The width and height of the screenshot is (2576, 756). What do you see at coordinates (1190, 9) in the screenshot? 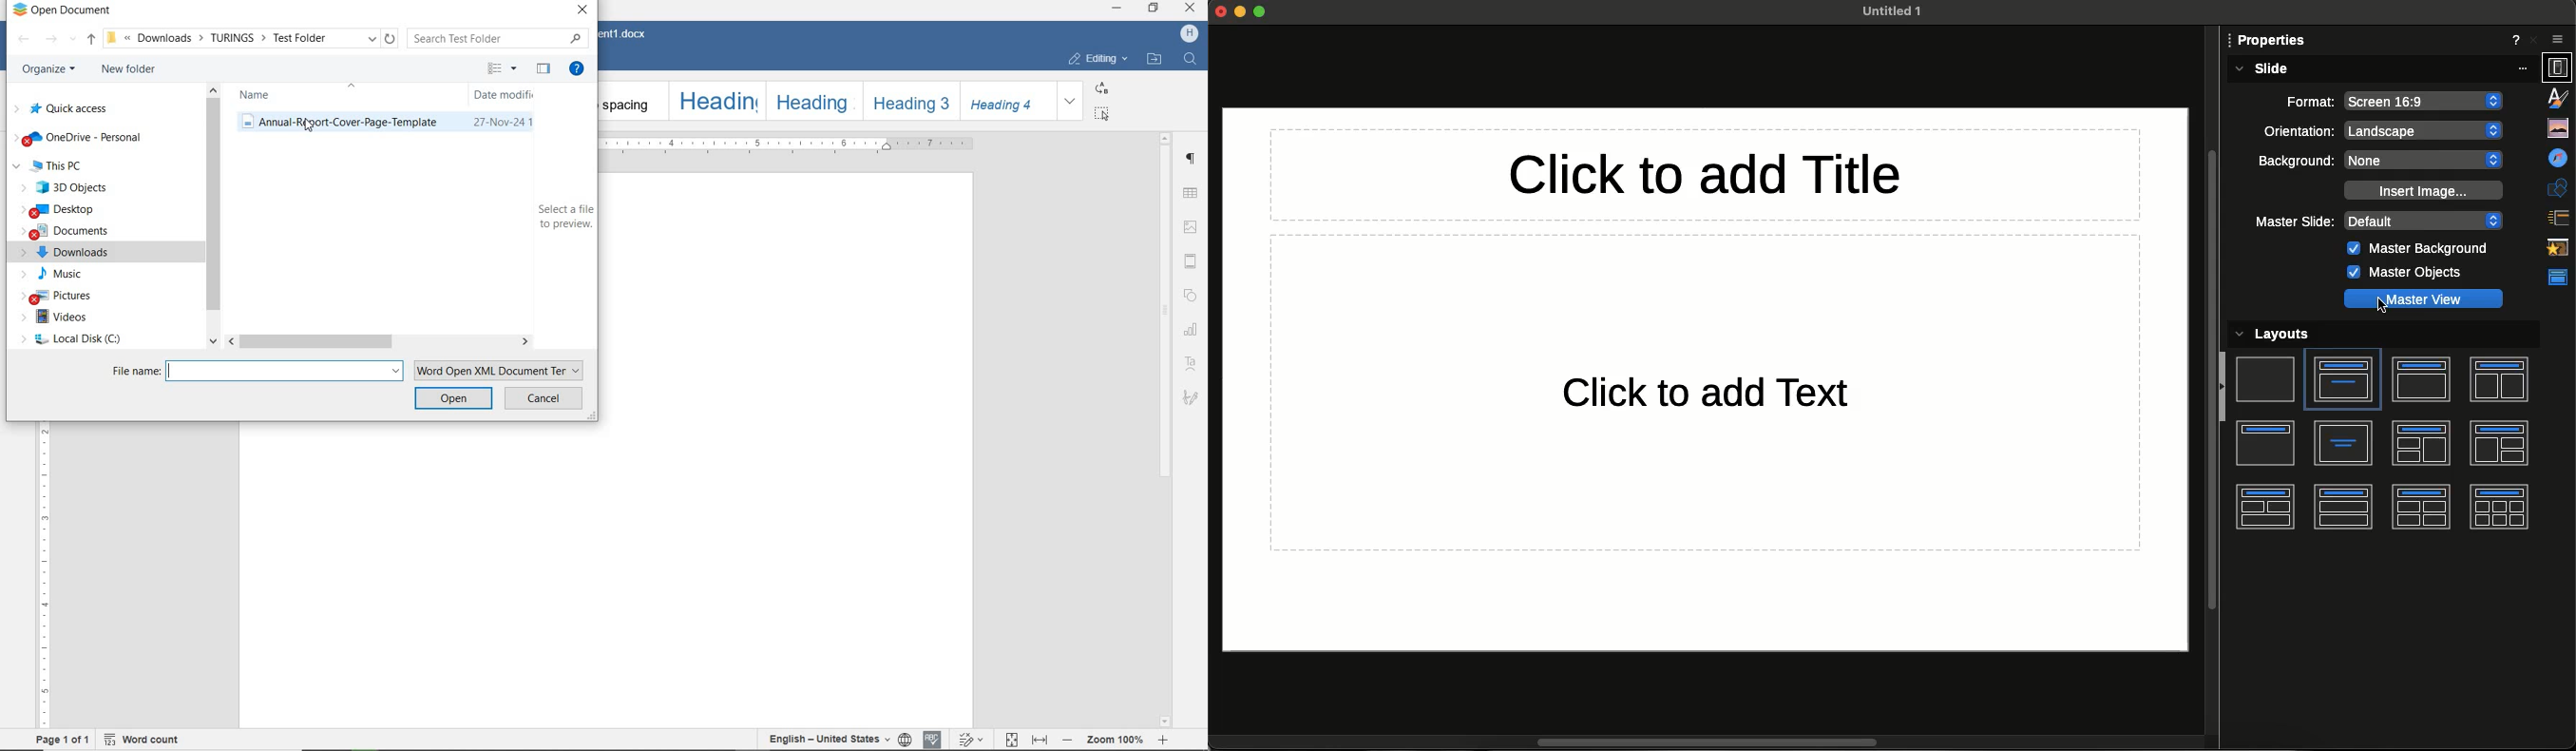
I see `close` at bounding box center [1190, 9].